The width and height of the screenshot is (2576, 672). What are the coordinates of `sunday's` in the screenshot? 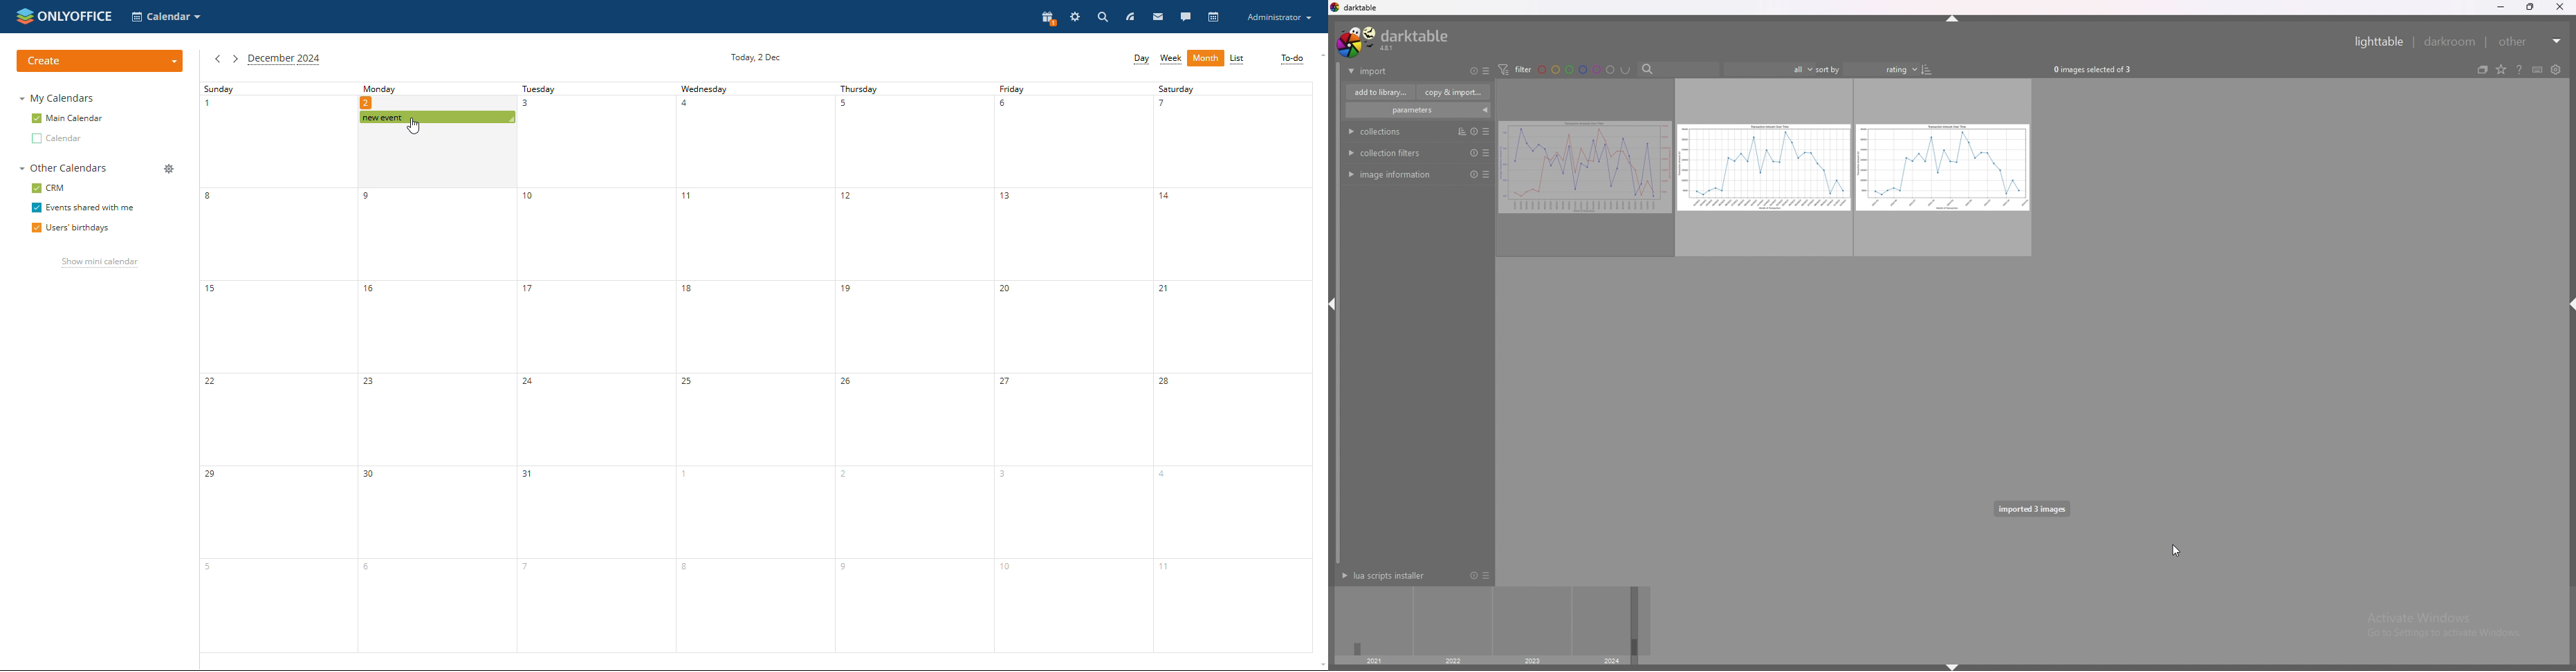 It's located at (275, 365).